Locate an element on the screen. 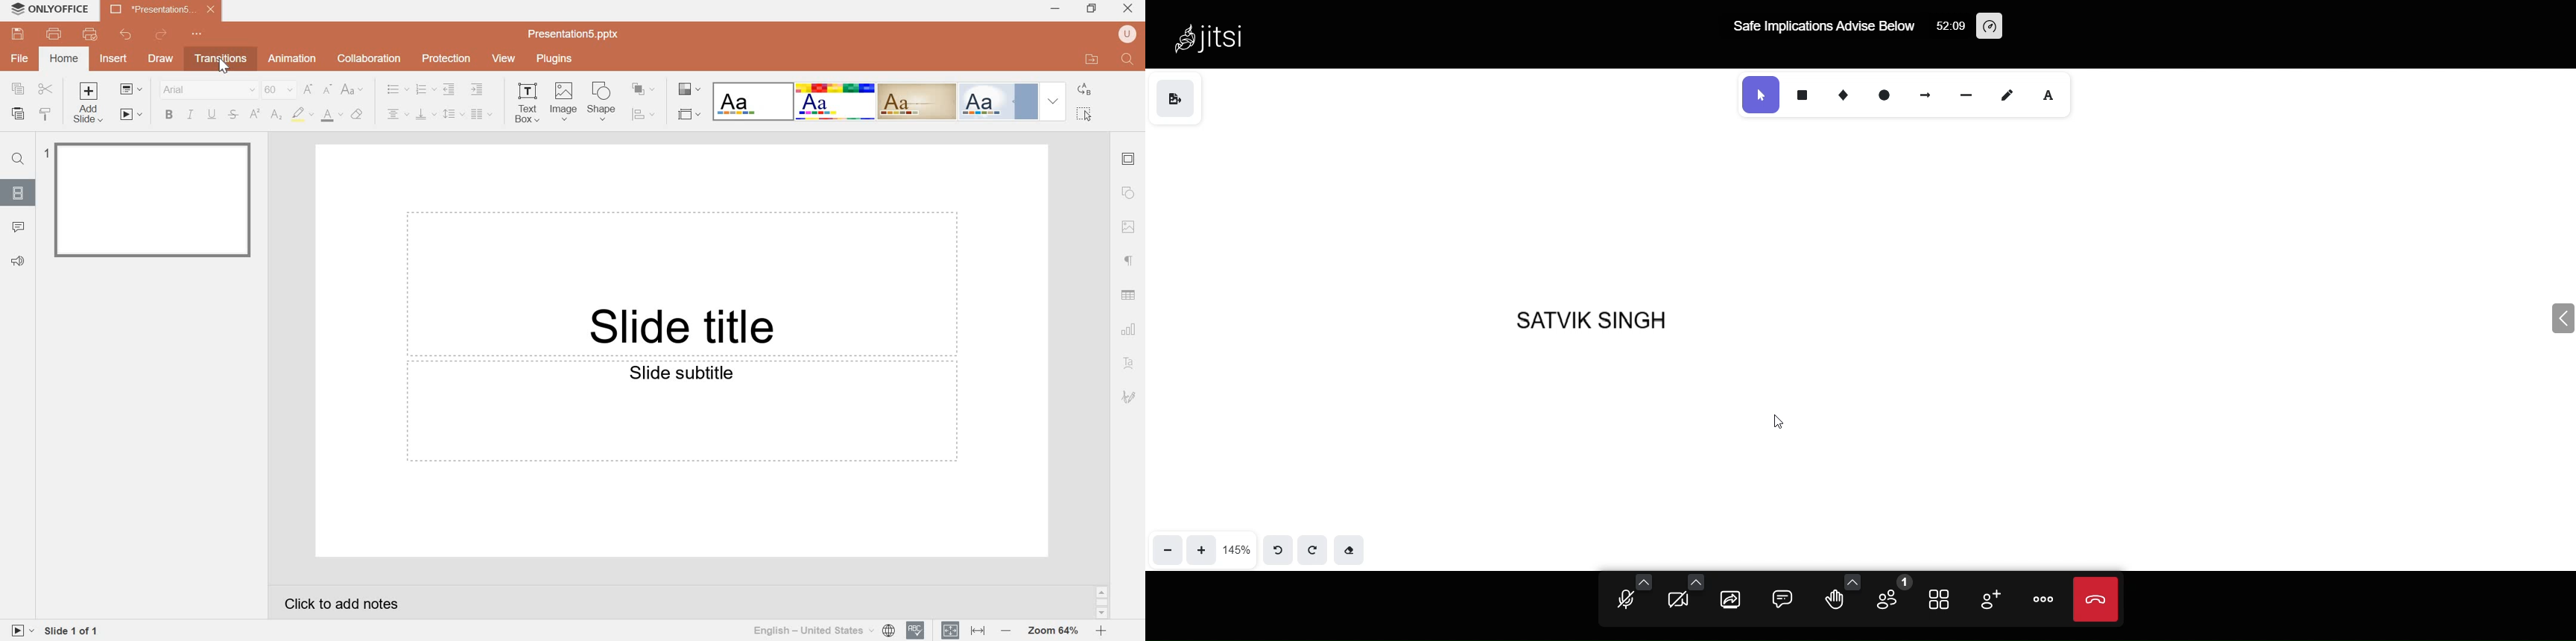 This screenshot has height=644, width=2576. eraser is located at coordinates (1354, 549).